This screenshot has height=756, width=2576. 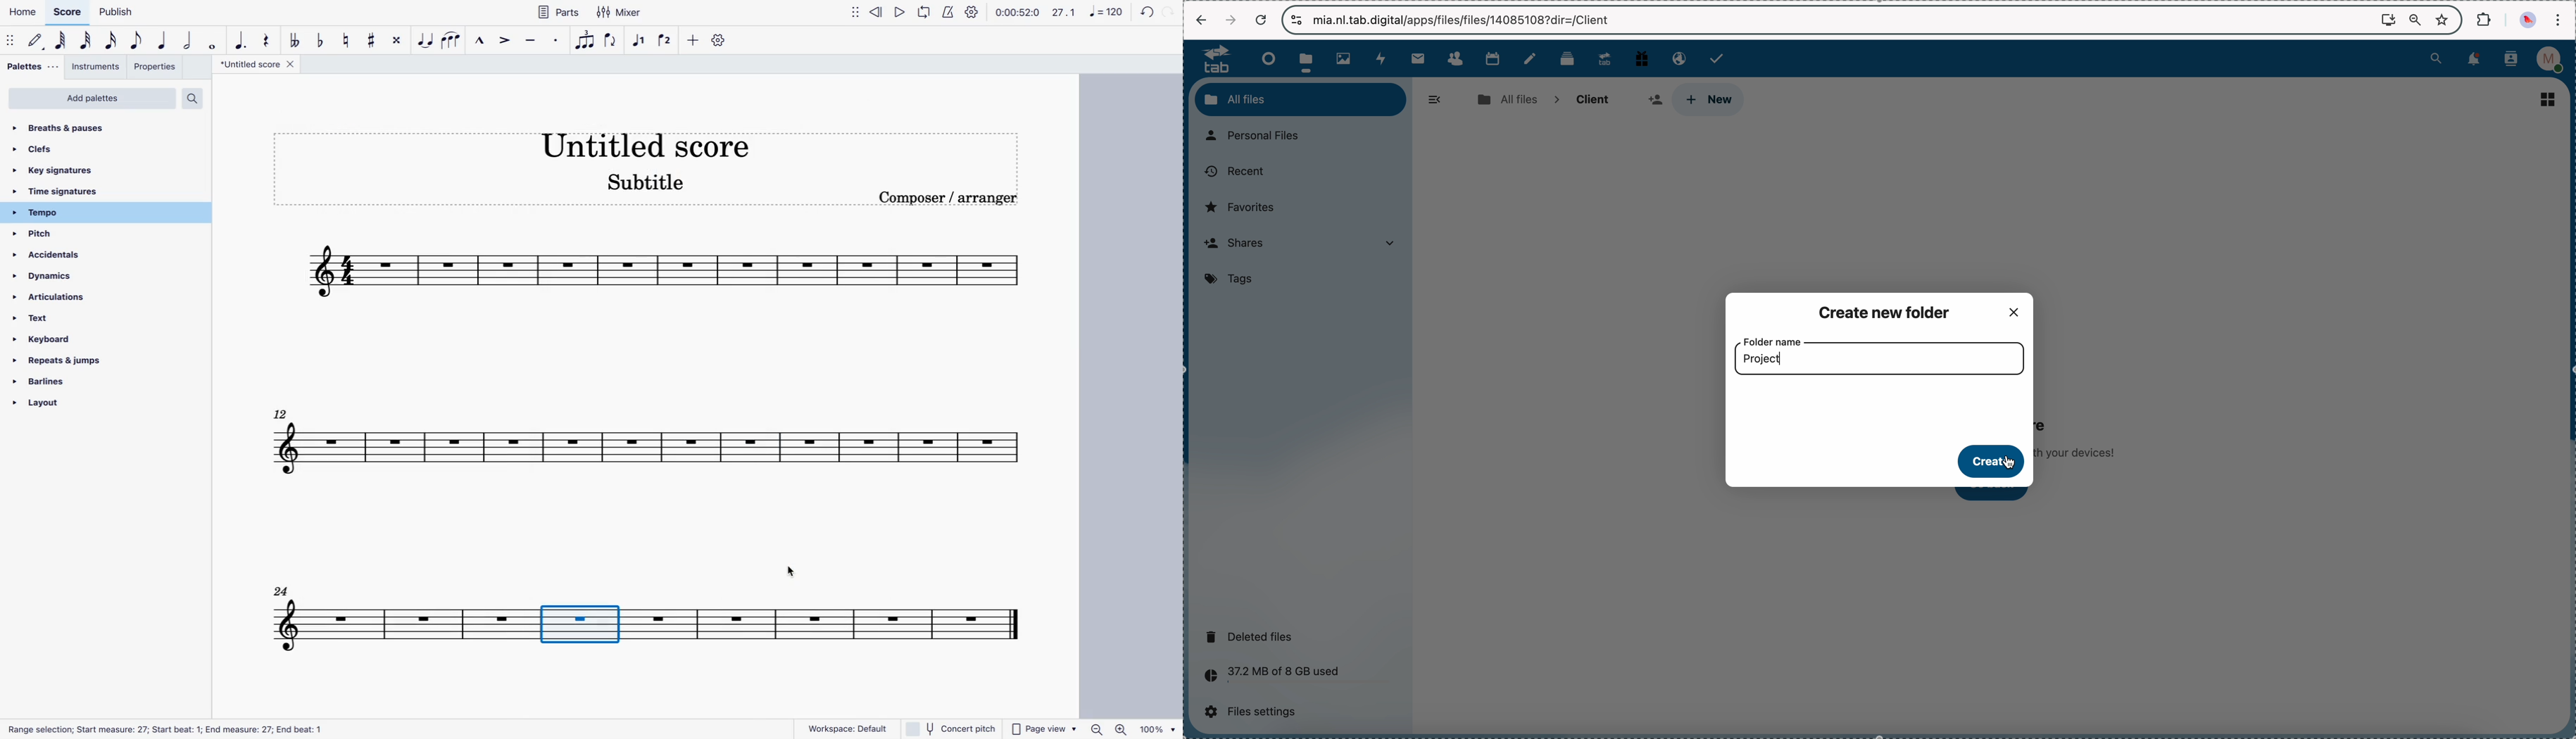 What do you see at coordinates (1455, 59) in the screenshot?
I see `contacts` at bounding box center [1455, 59].